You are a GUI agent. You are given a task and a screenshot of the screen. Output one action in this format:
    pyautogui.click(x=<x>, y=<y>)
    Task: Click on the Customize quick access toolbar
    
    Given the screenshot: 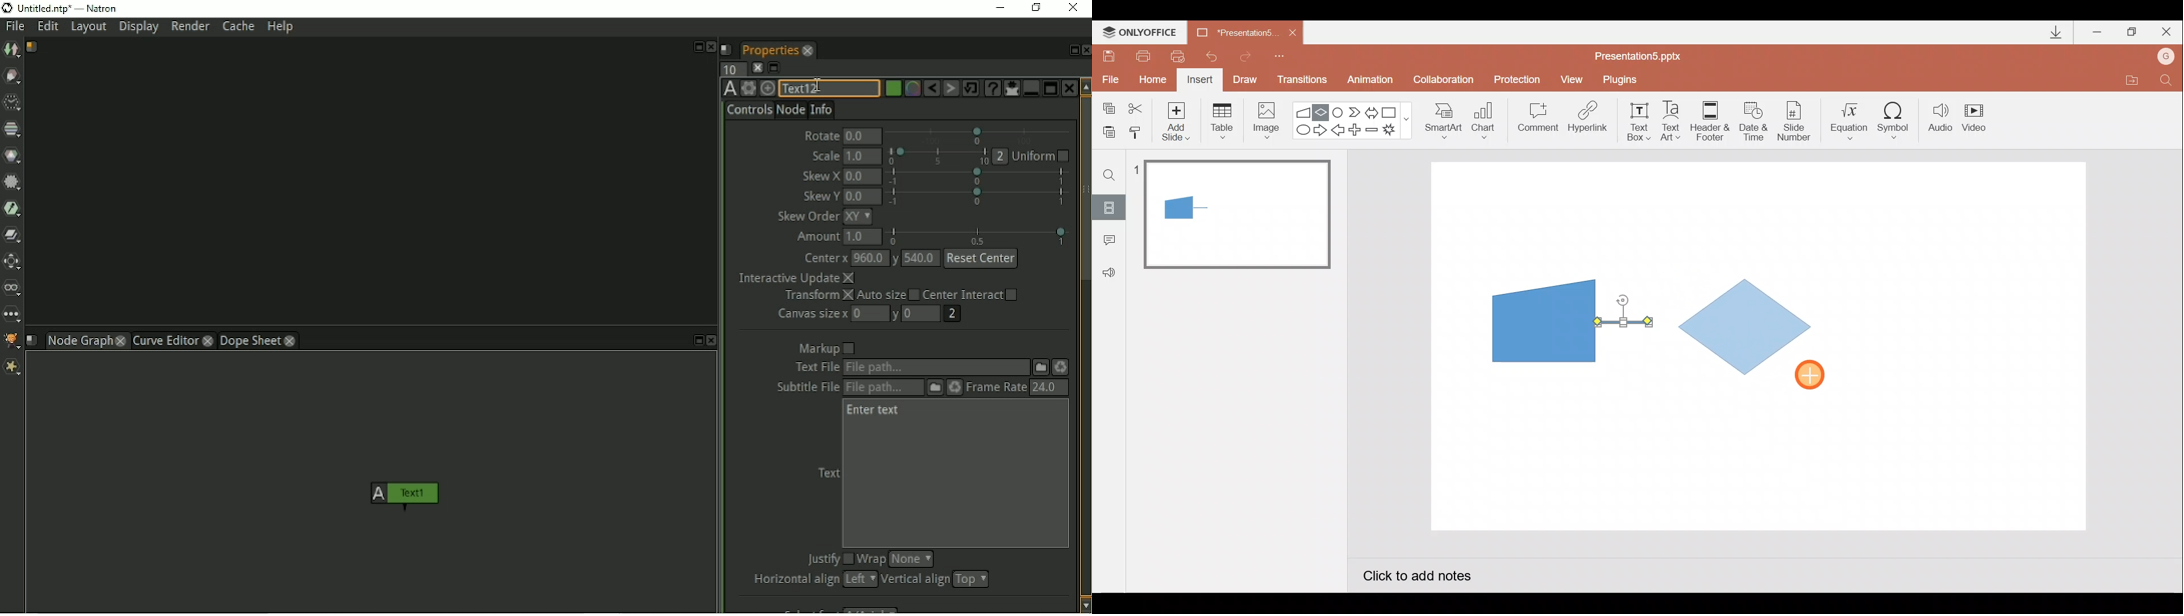 What is the action you would take?
    pyautogui.click(x=1280, y=55)
    